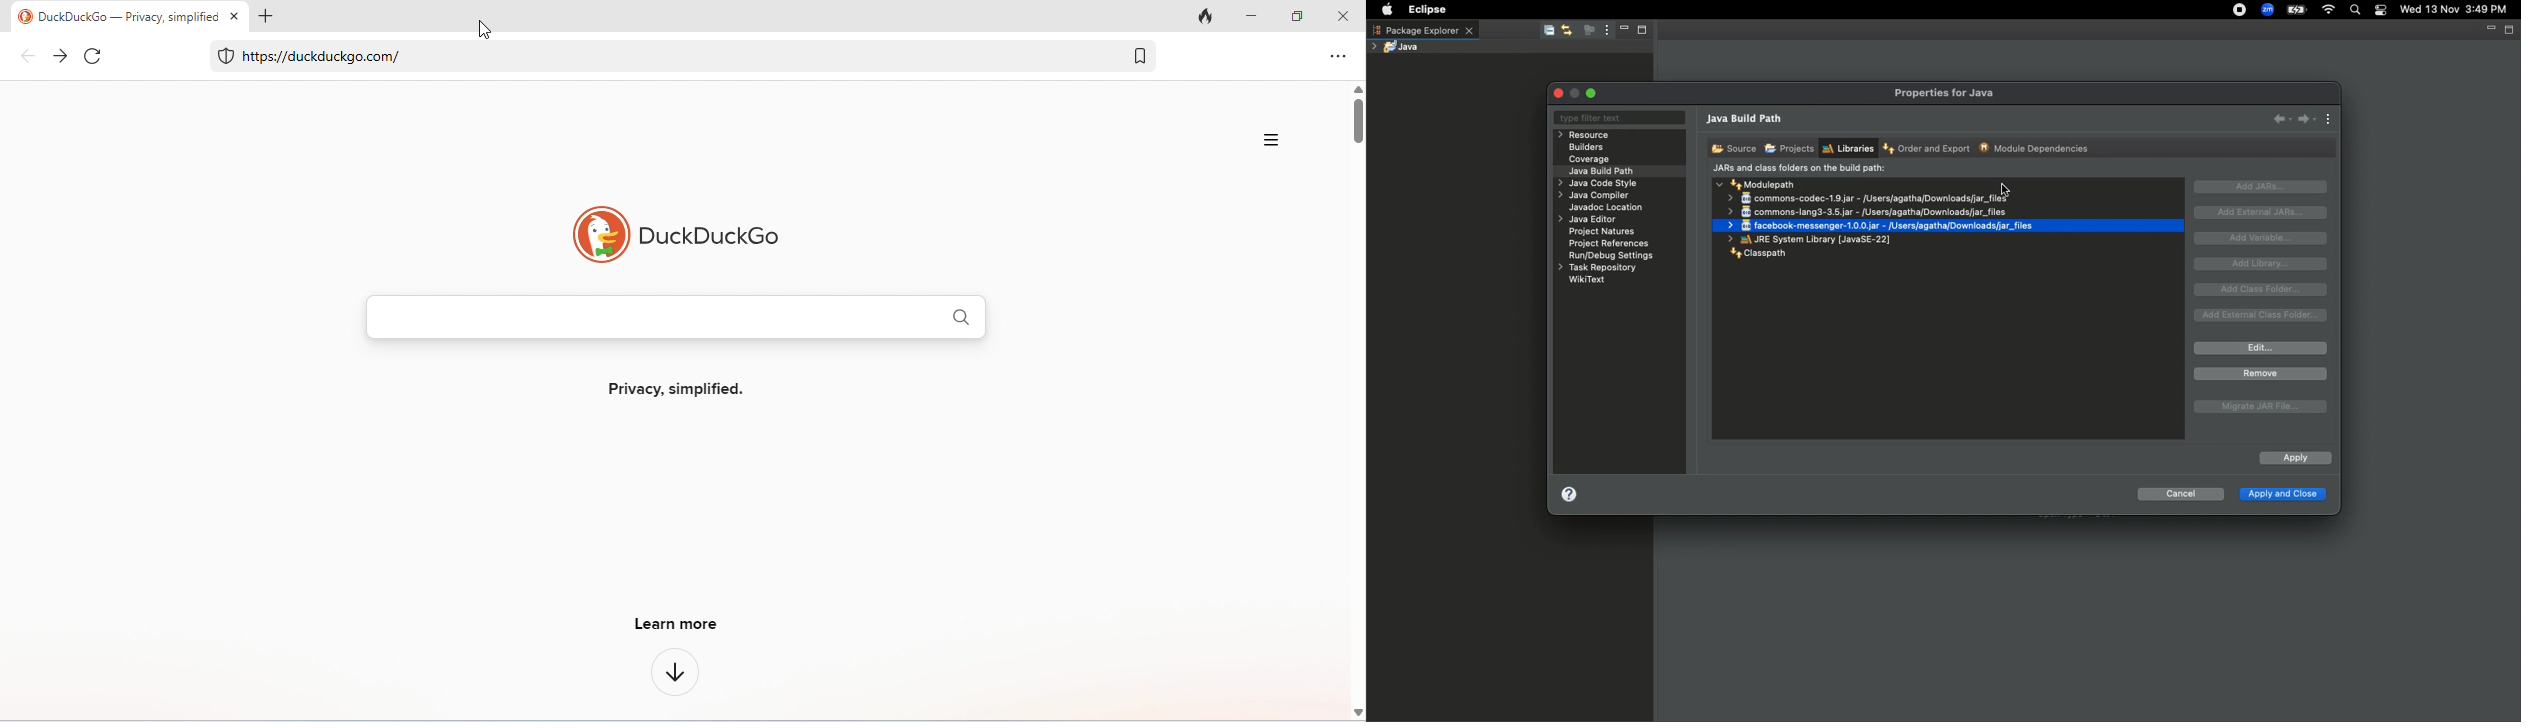 Image resolution: width=2548 pixels, height=728 pixels. I want to click on close, so click(1341, 17).